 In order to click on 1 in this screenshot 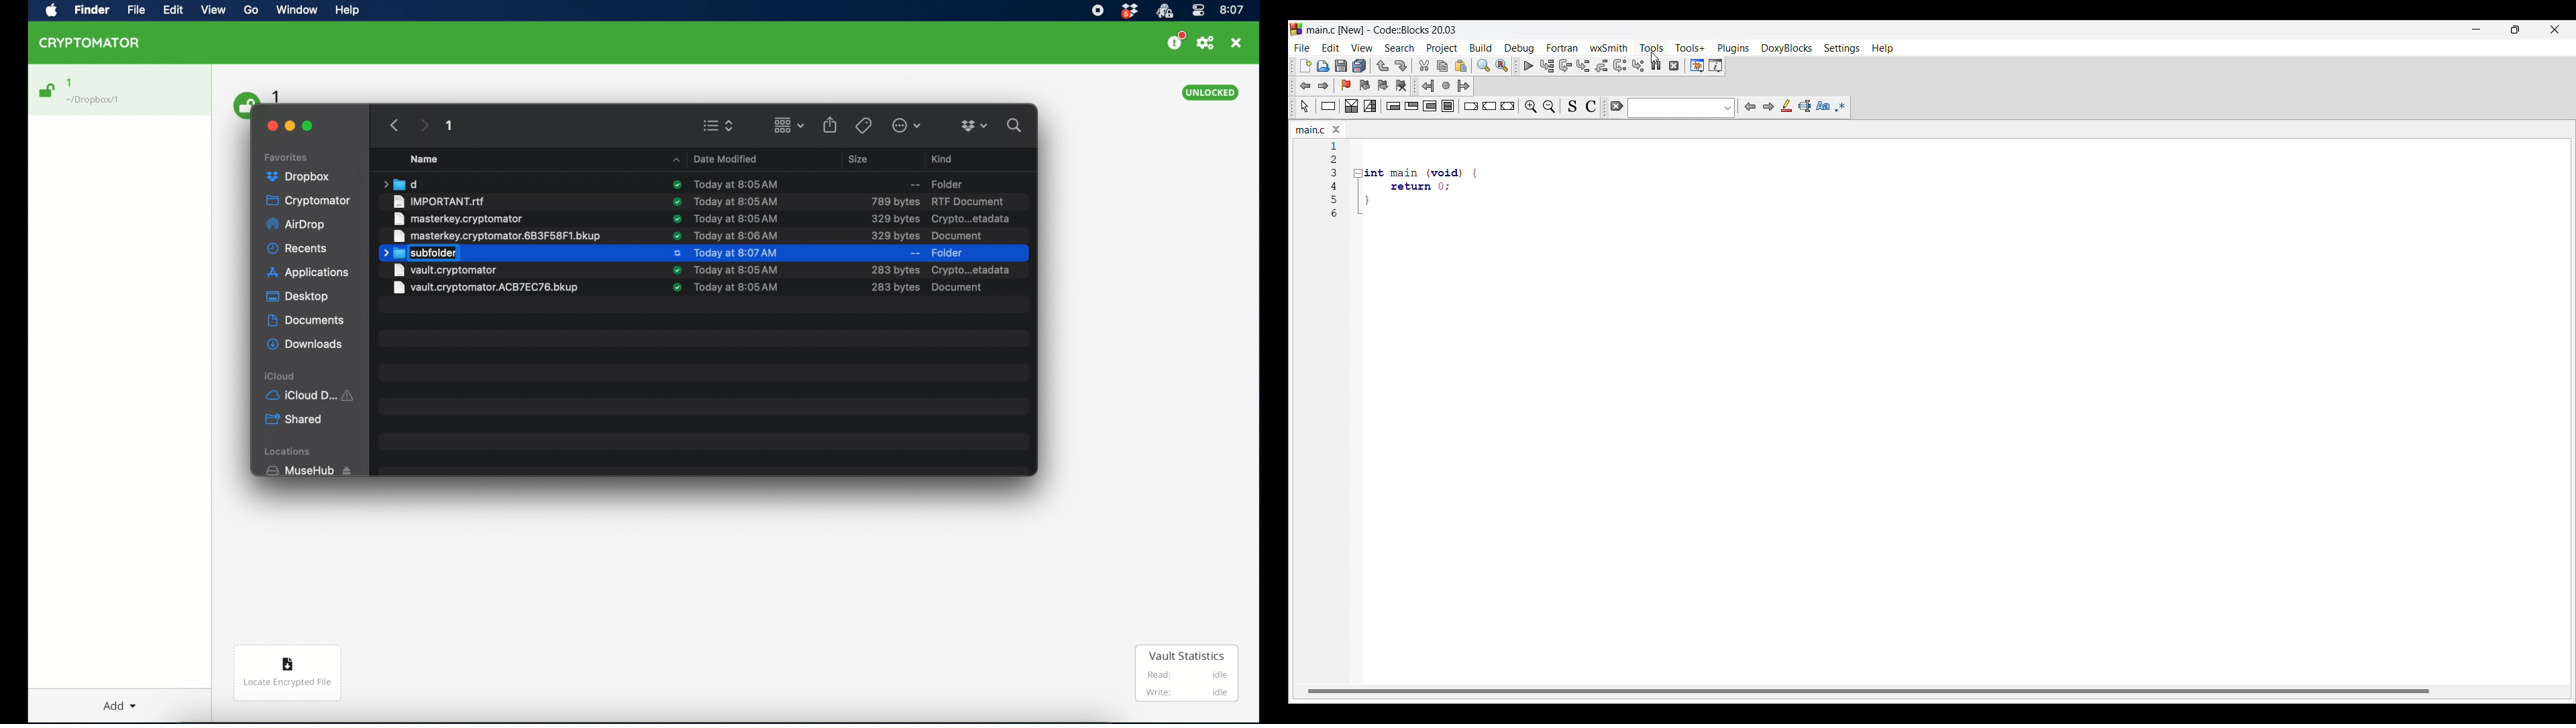, I will do `click(450, 127)`.